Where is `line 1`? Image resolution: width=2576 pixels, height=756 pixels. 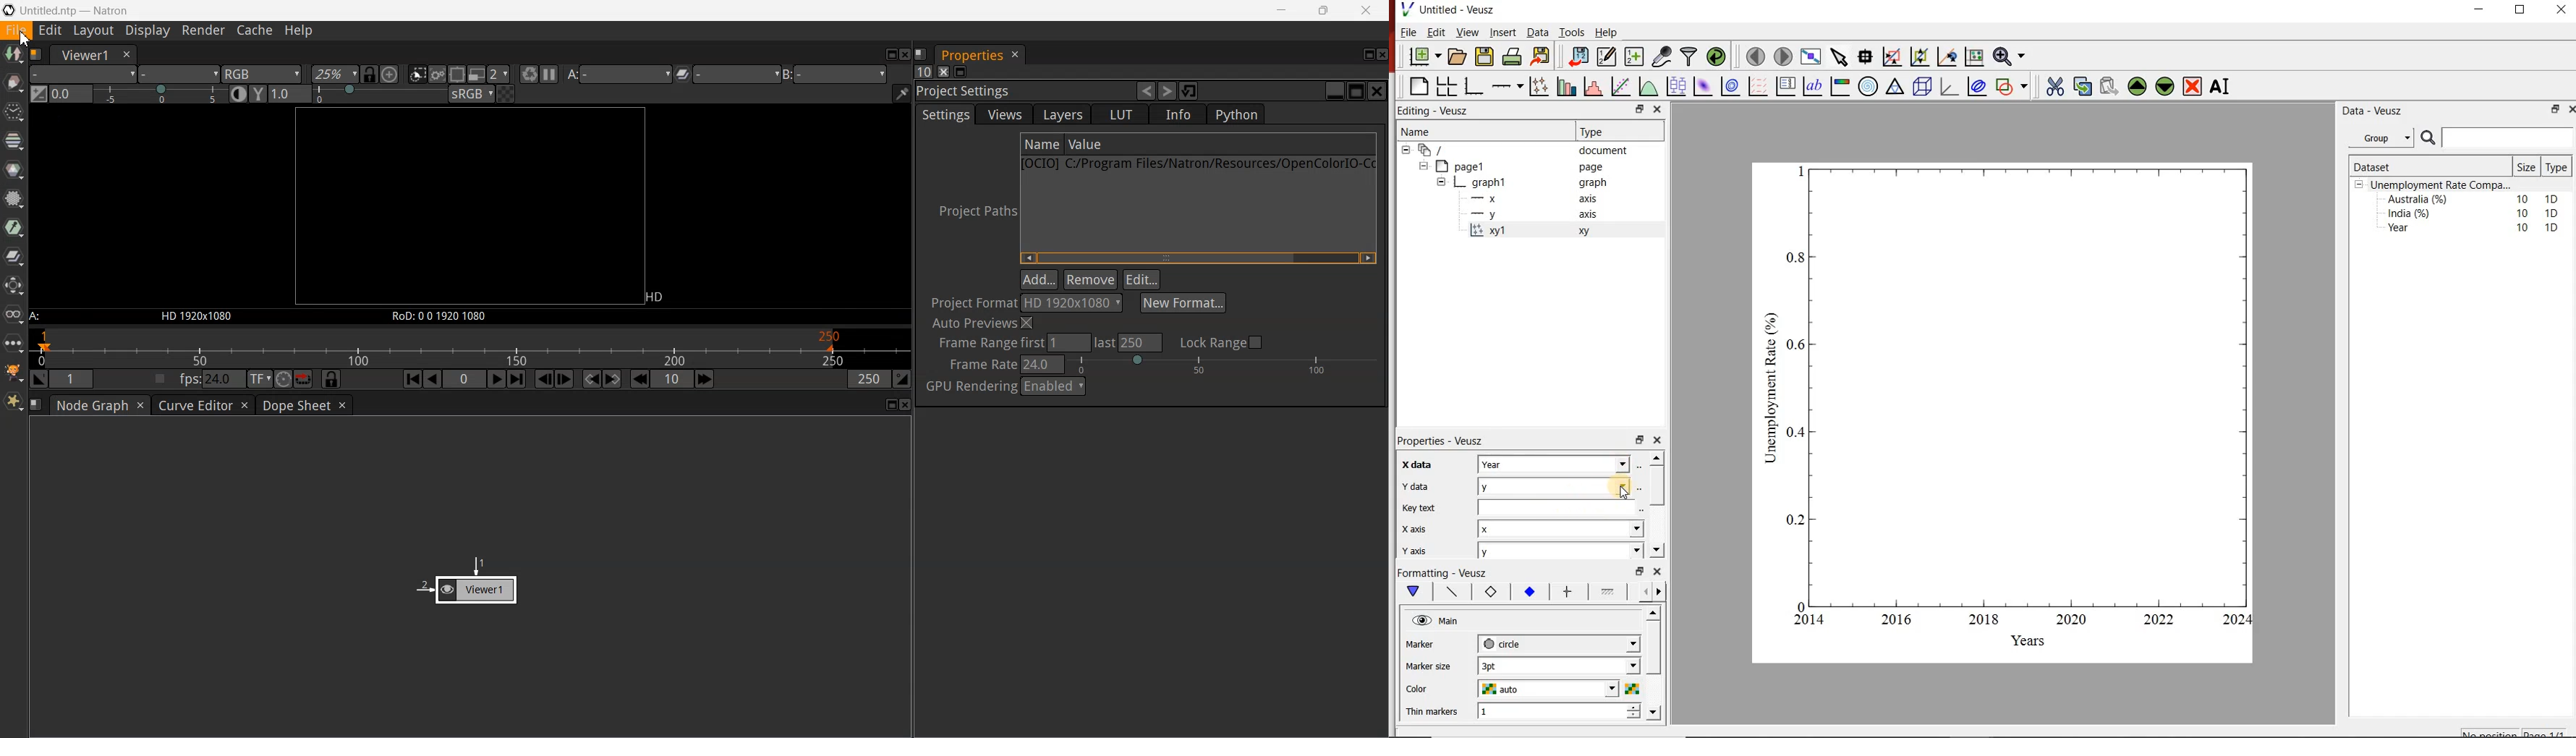
line 1 is located at coordinates (1608, 590).